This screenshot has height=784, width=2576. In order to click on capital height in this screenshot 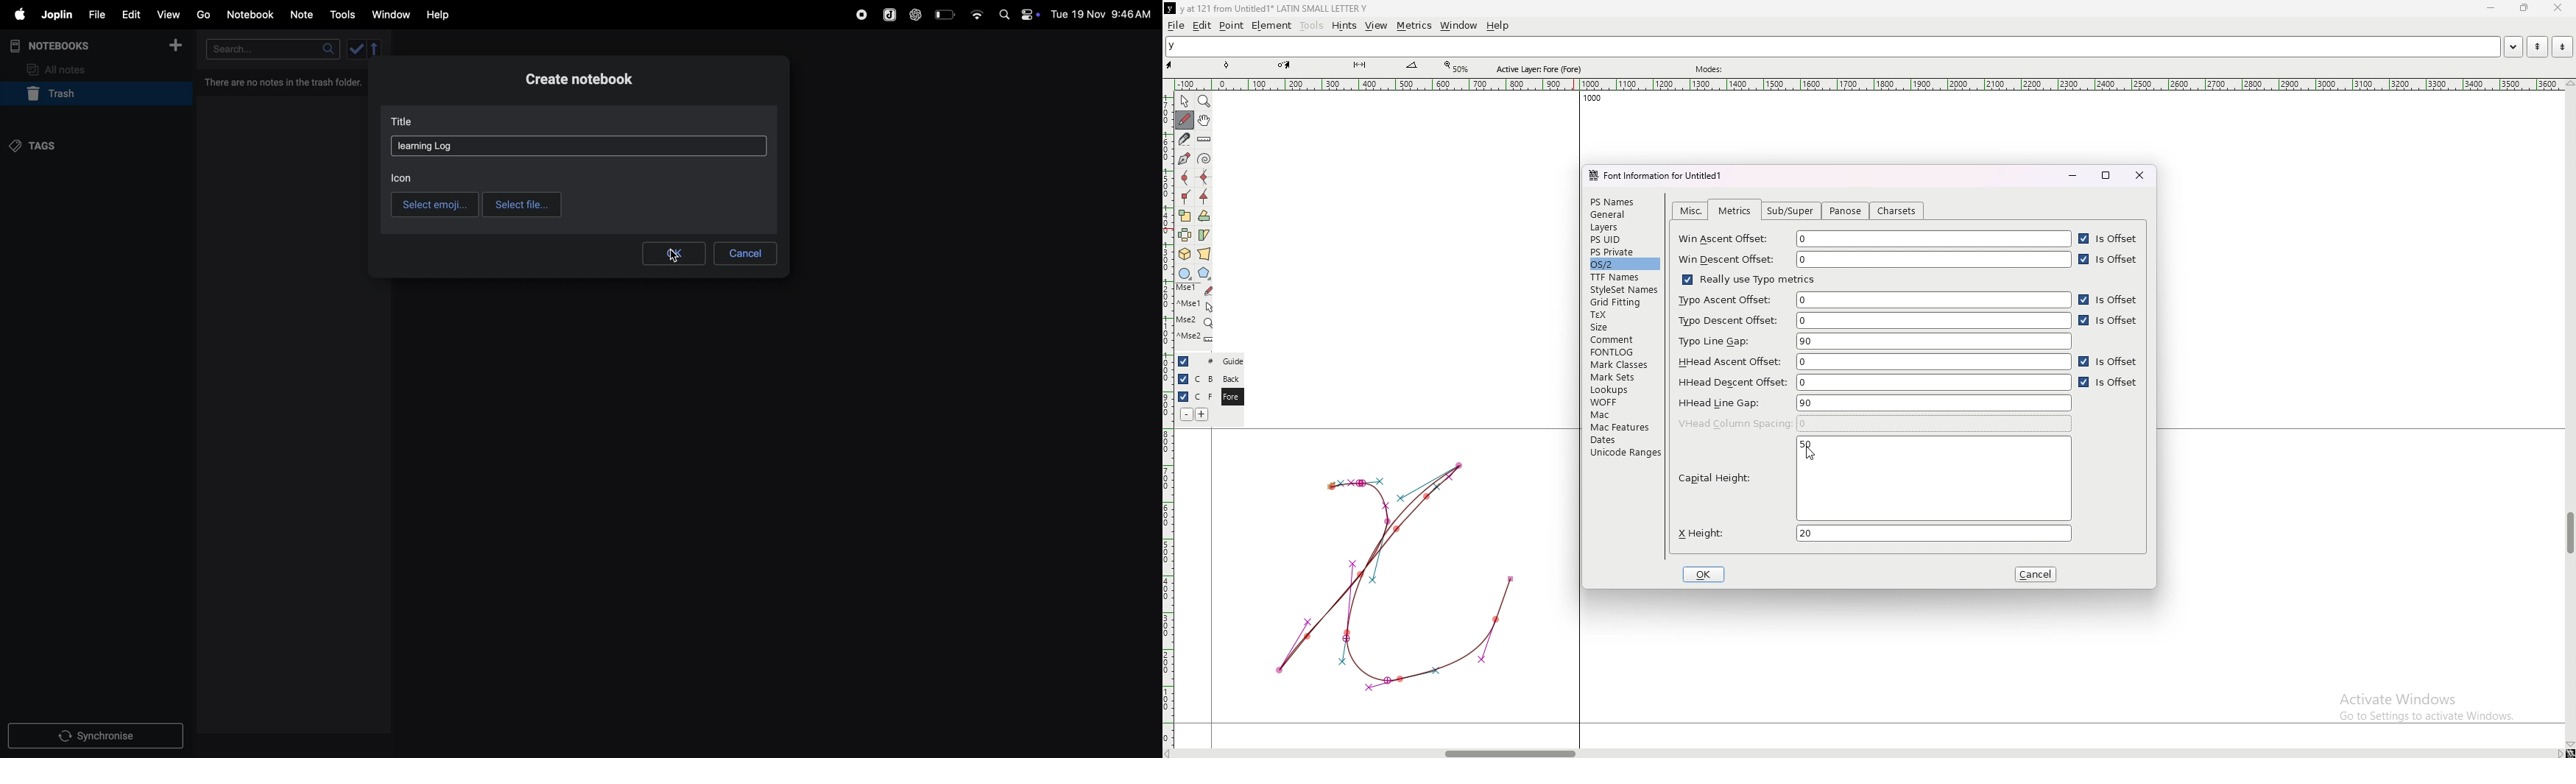, I will do `click(1873, 478)`.